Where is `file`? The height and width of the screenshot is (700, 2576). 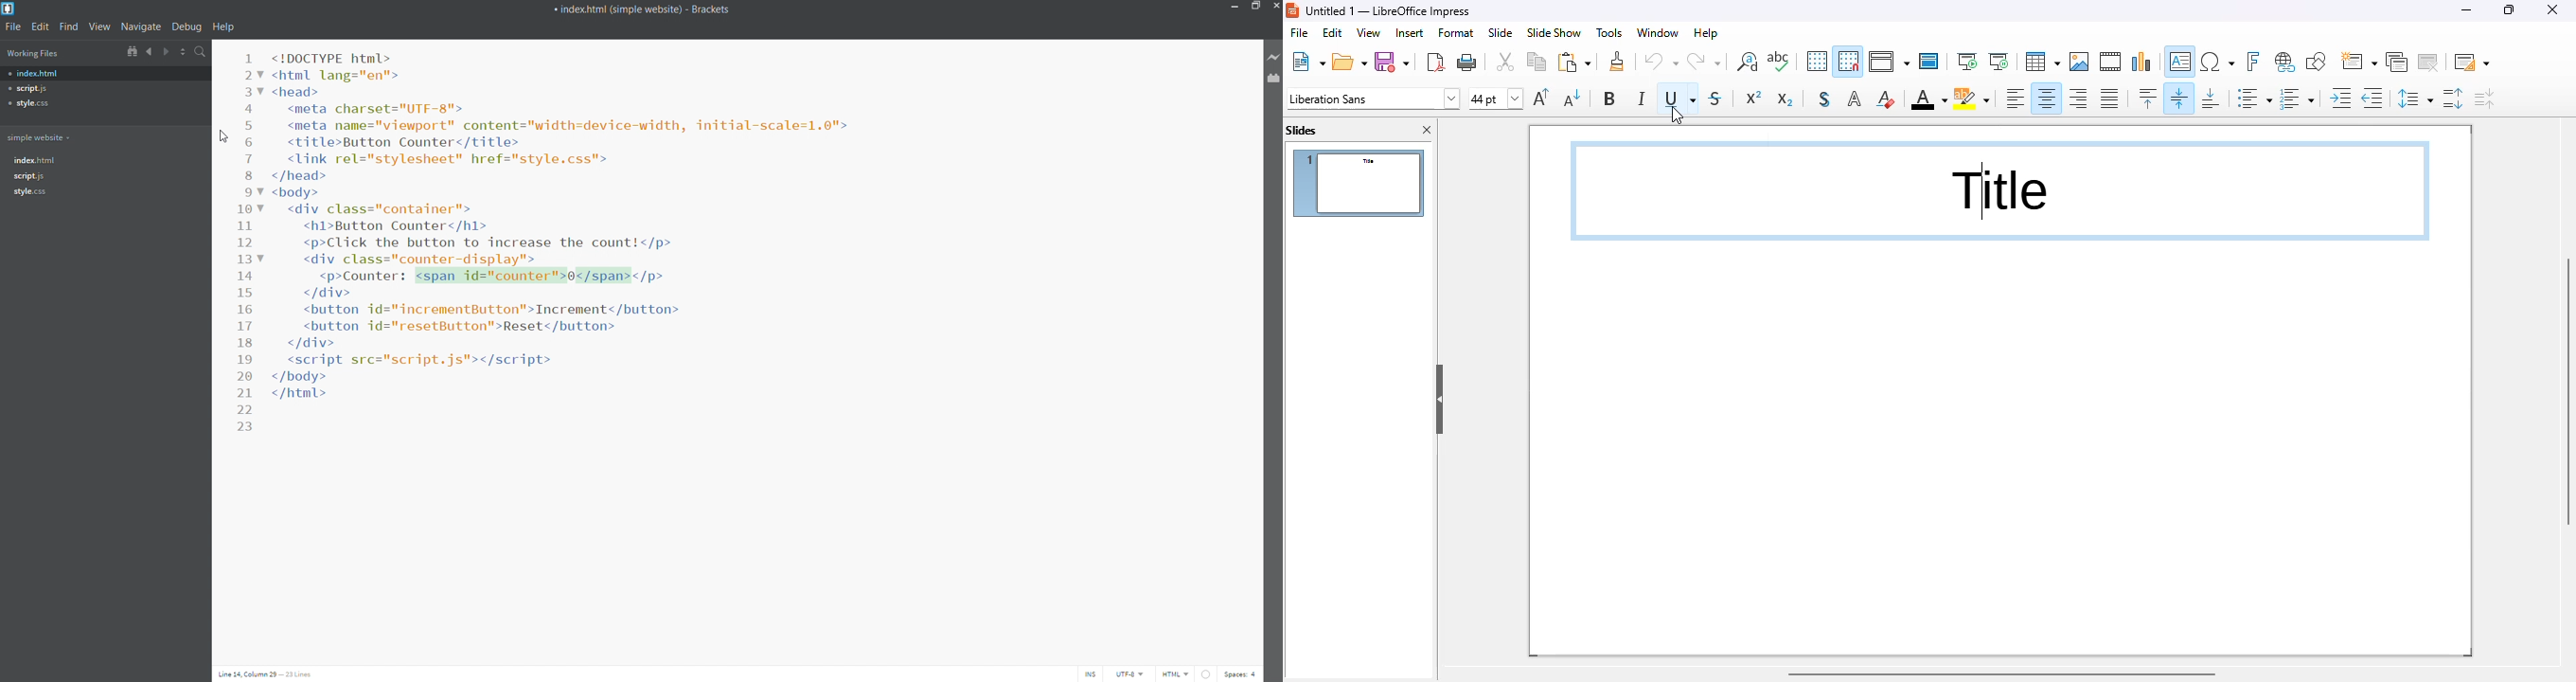 file is located at coordinates (11, 26).